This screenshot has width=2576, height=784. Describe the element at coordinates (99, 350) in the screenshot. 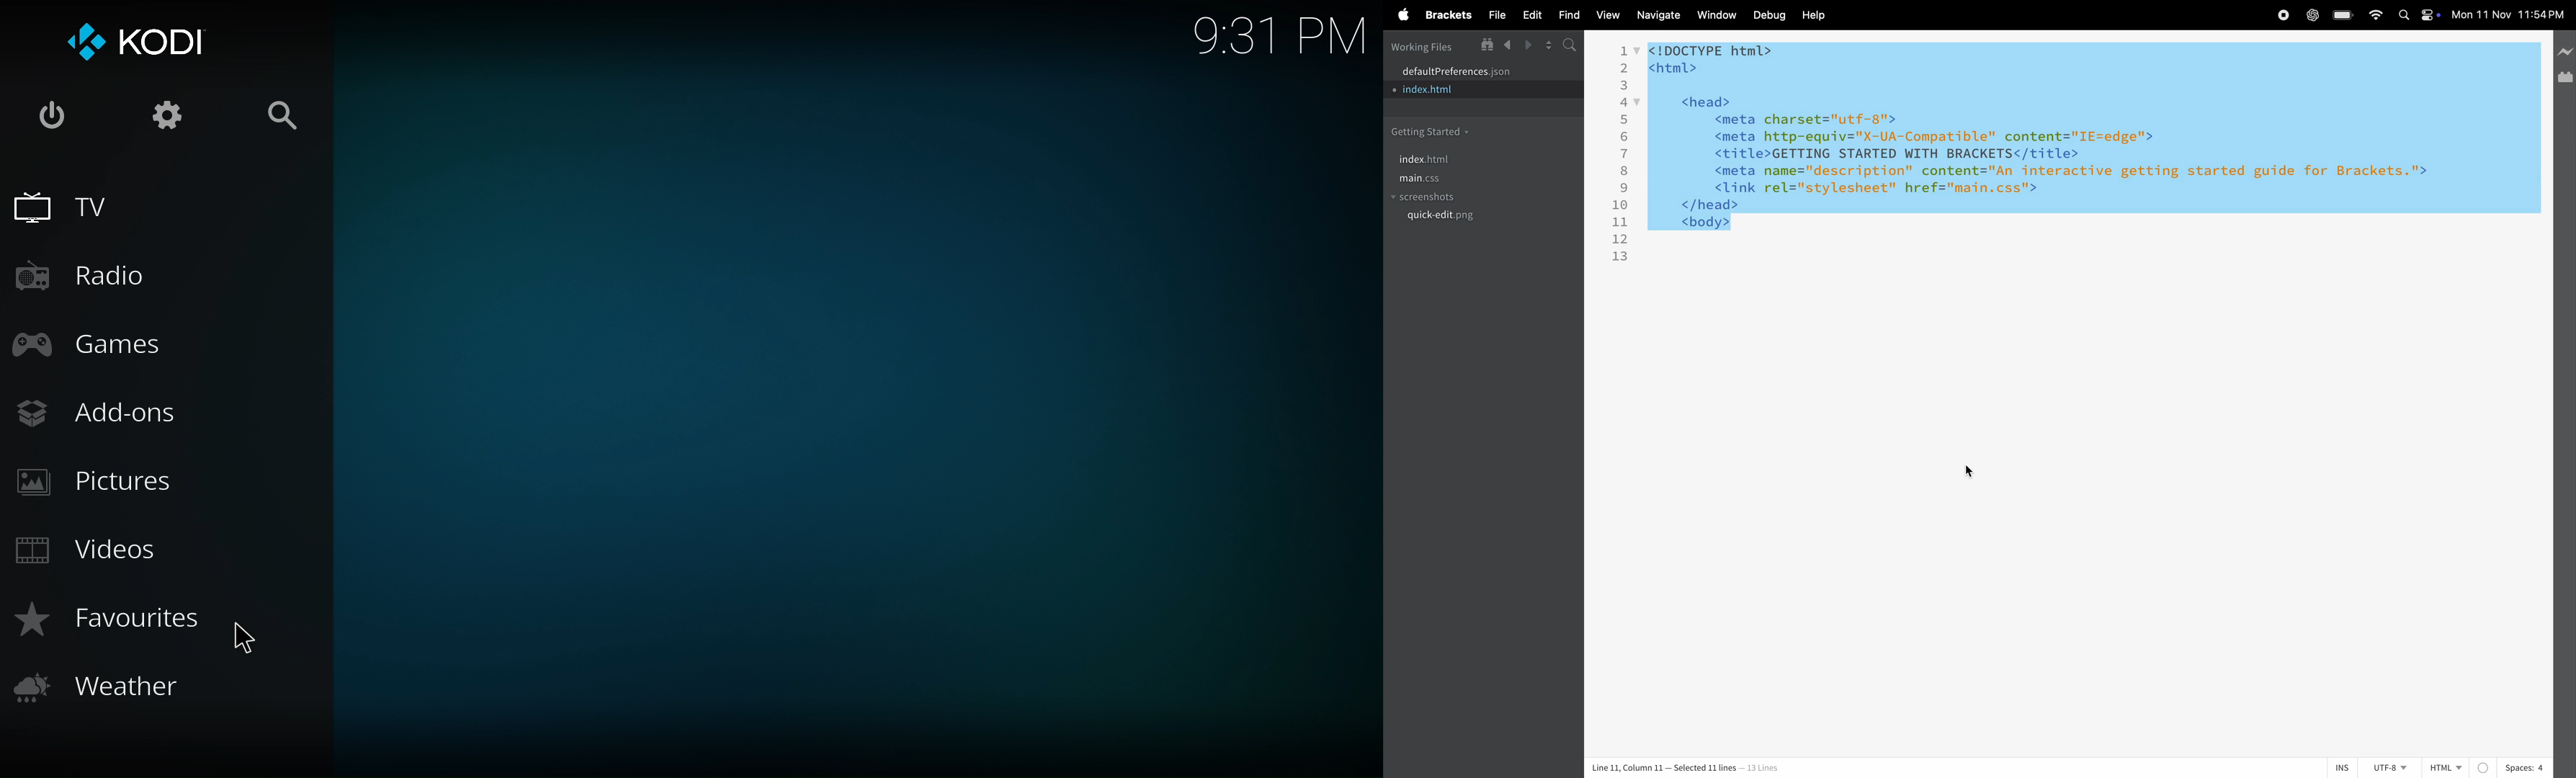

I see `games` at that location.